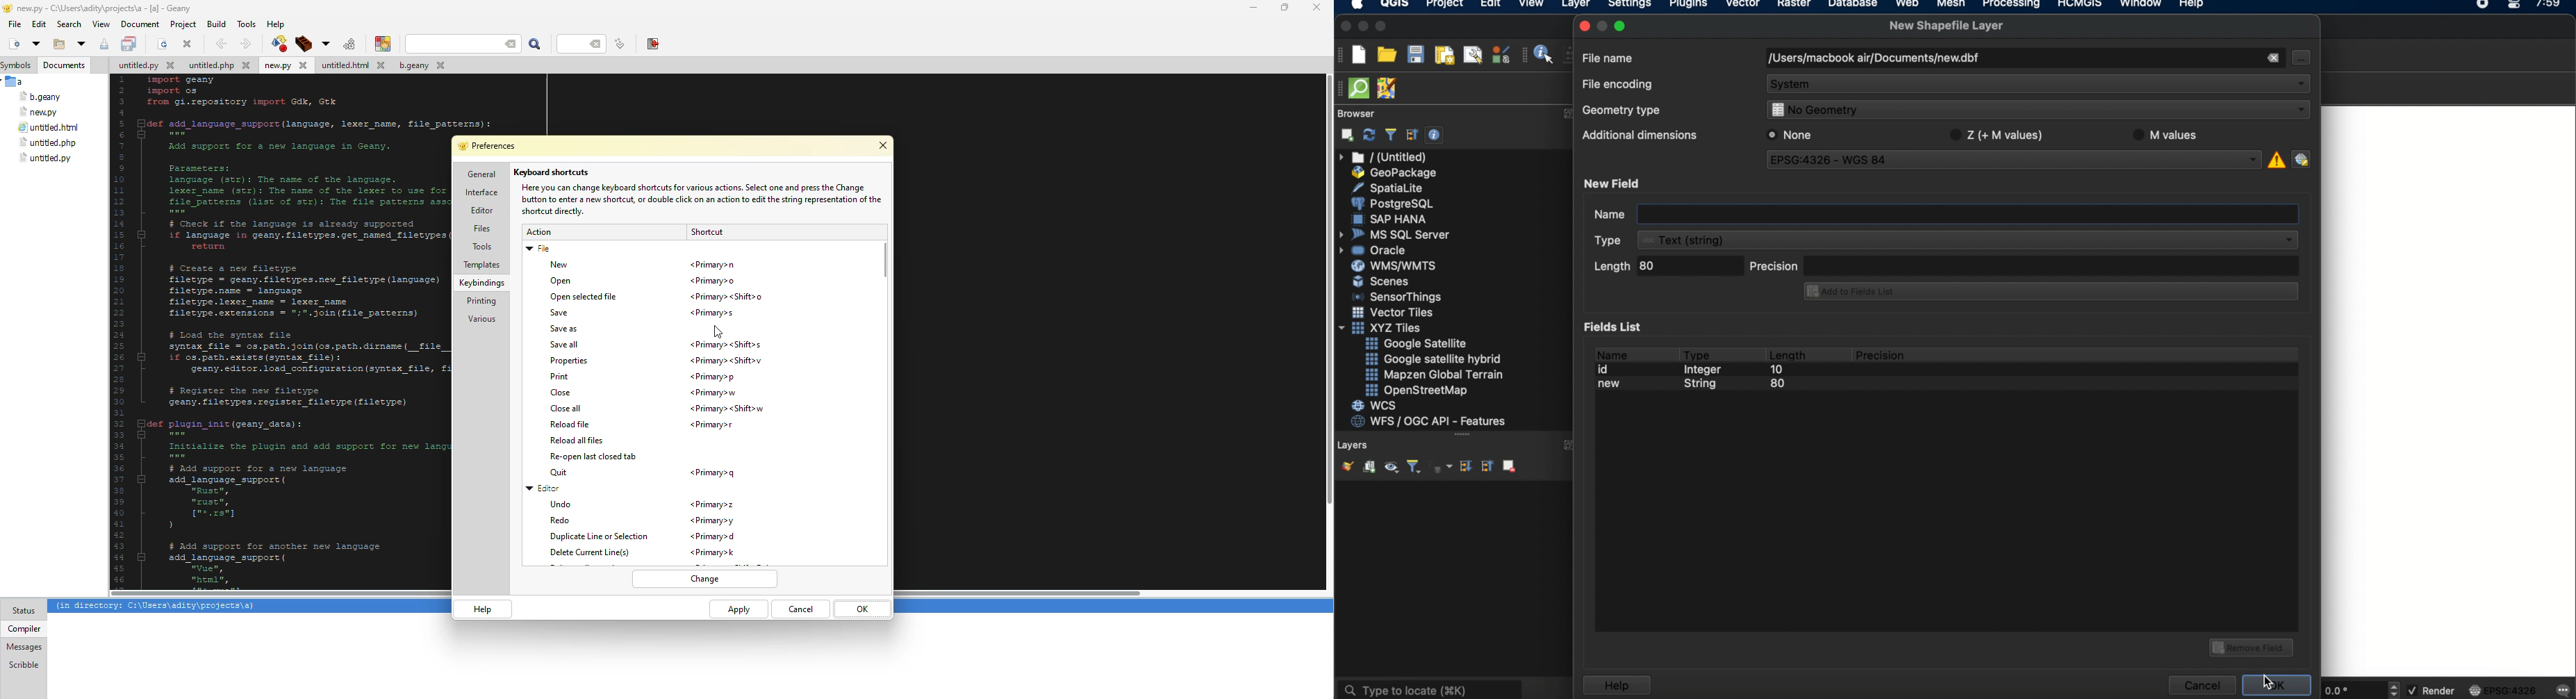 This screenshot has width=2576, height=700. What do you see at coordinates (1539, 54) in the screenshot?
I see `identify features` at bounding box center [1539, 54].